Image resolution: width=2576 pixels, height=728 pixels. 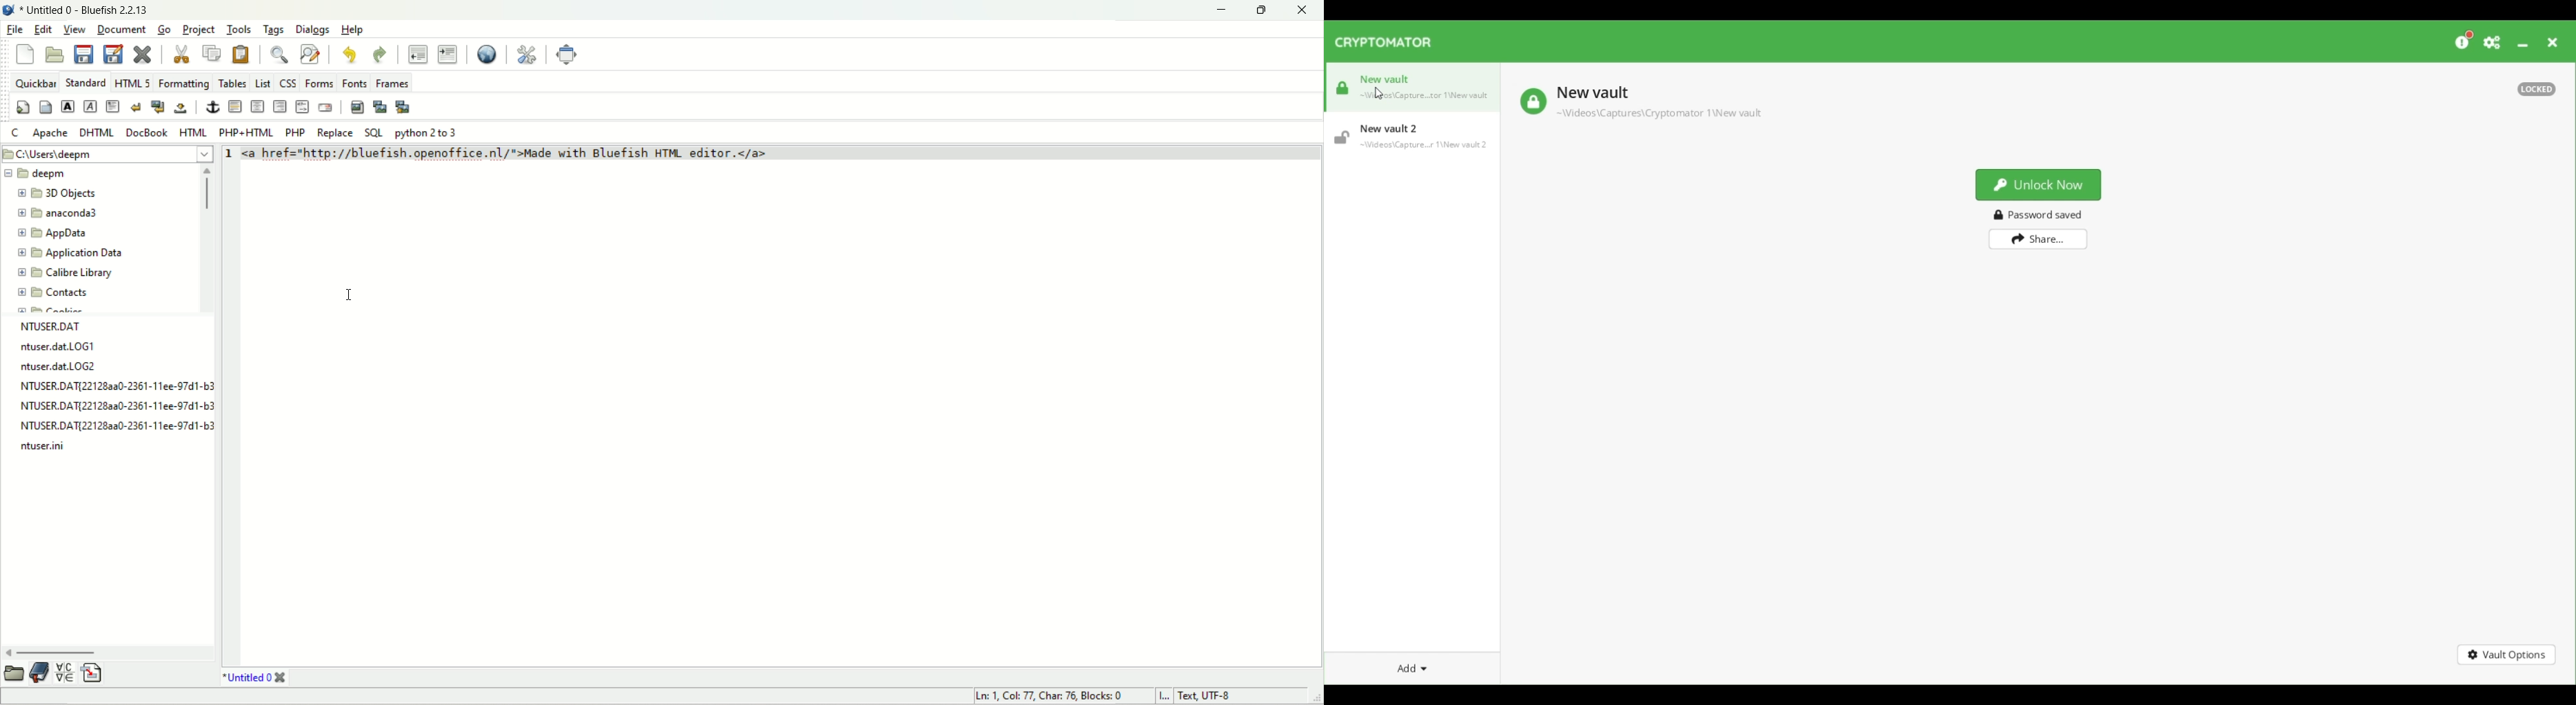 I want to click on body, so click(x=43, y=108).